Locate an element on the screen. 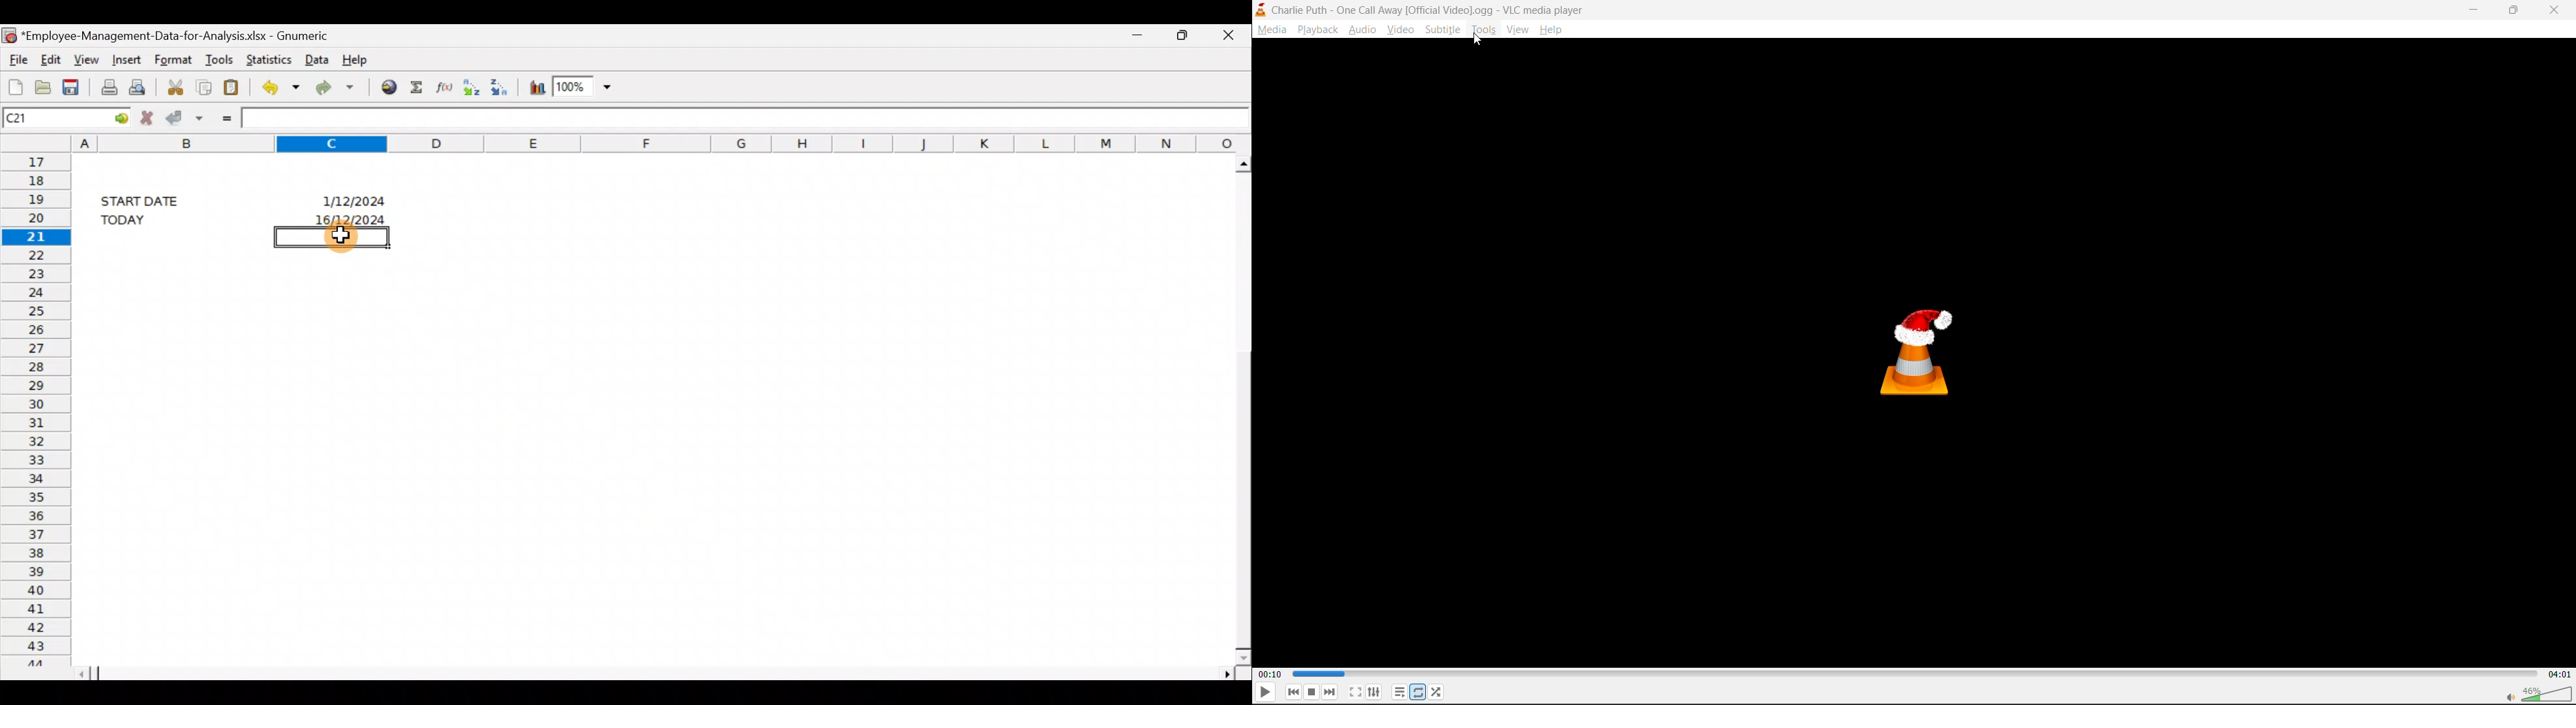 Image resolution: width=2576 pixels, height=728 pixels. Print current file is located at coordinates (106, 86).